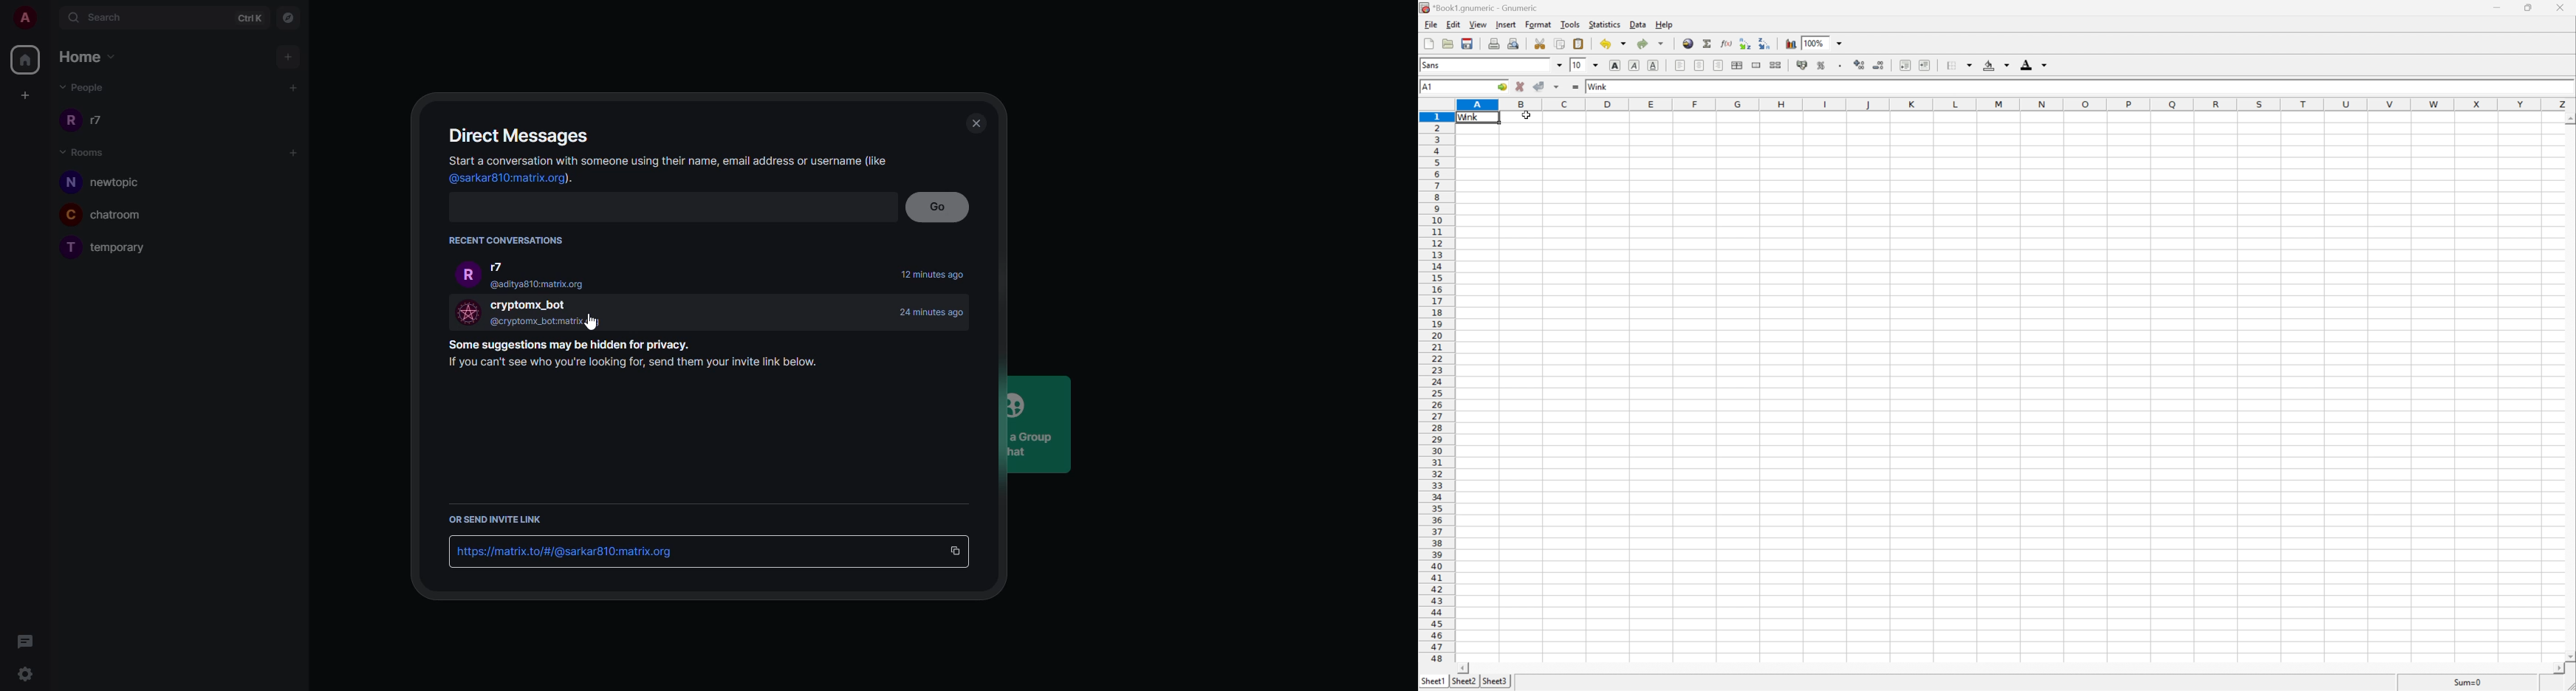 This screenshot has width=2576, height=700. What do you see at coordinates (1530, 116) in the screenshot?
I see `cursor` at bounding box center [1530, 116].